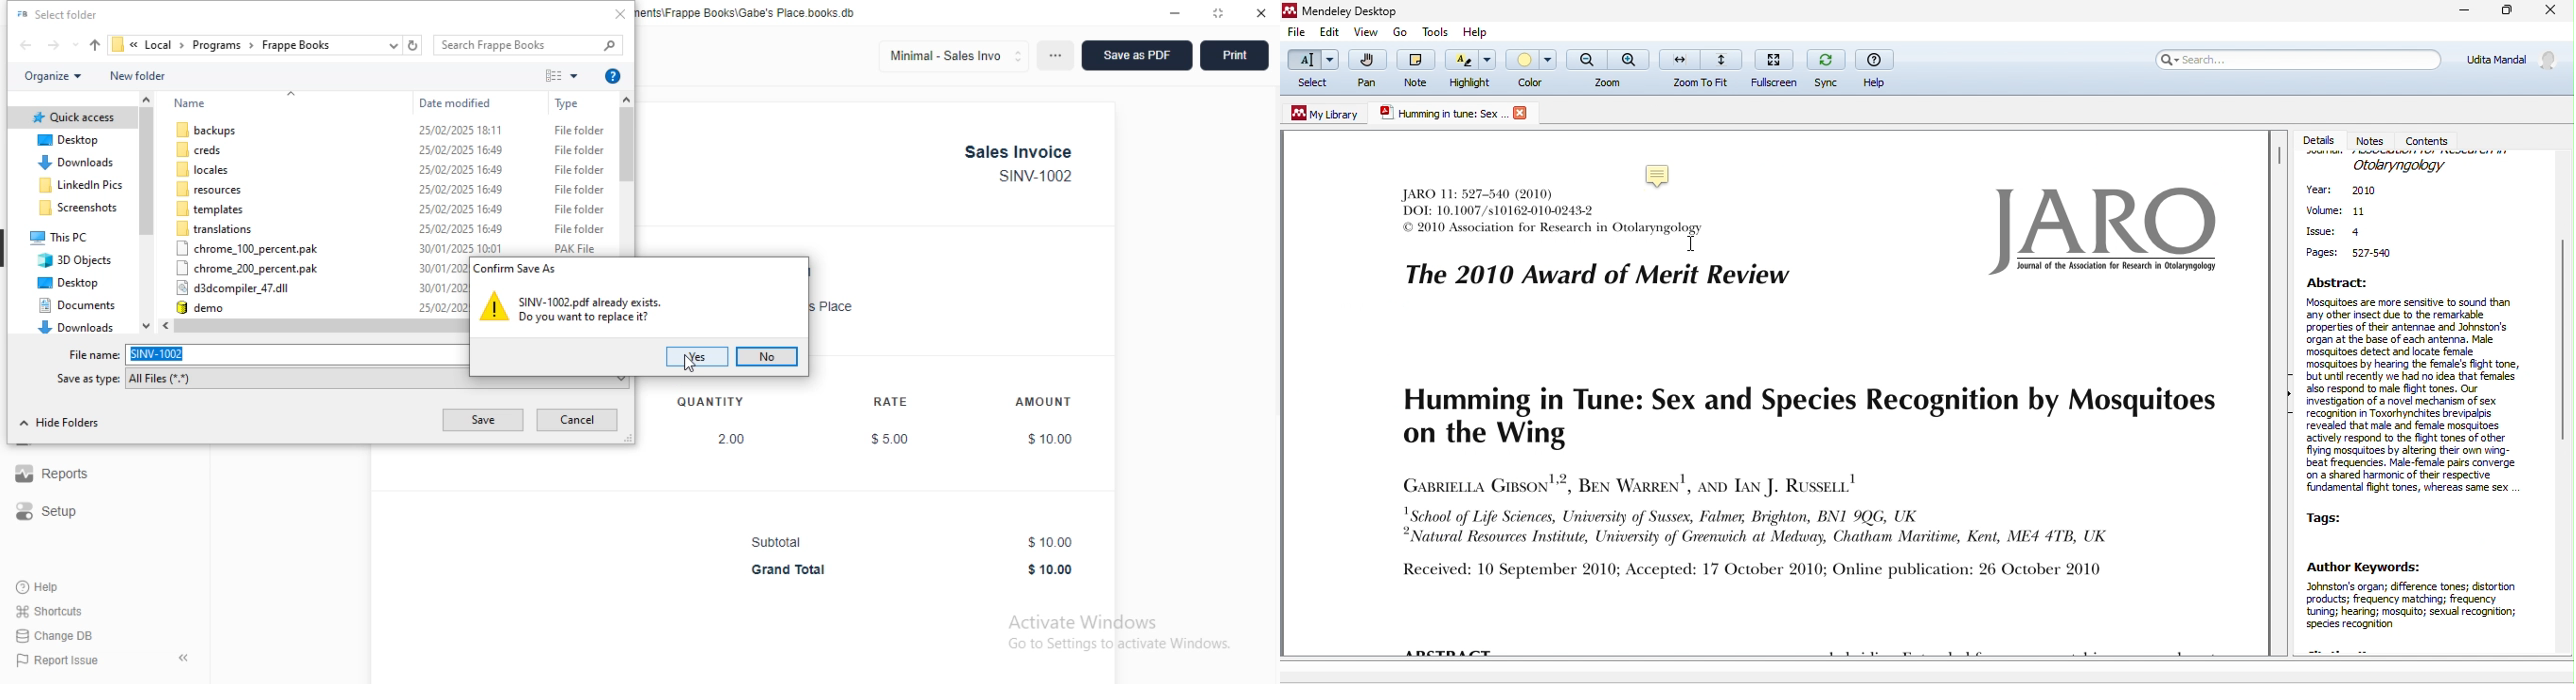 The width and height of the screenshot is (2576, 700). I want to click on vertical scroll bar, so click(2279, 159).